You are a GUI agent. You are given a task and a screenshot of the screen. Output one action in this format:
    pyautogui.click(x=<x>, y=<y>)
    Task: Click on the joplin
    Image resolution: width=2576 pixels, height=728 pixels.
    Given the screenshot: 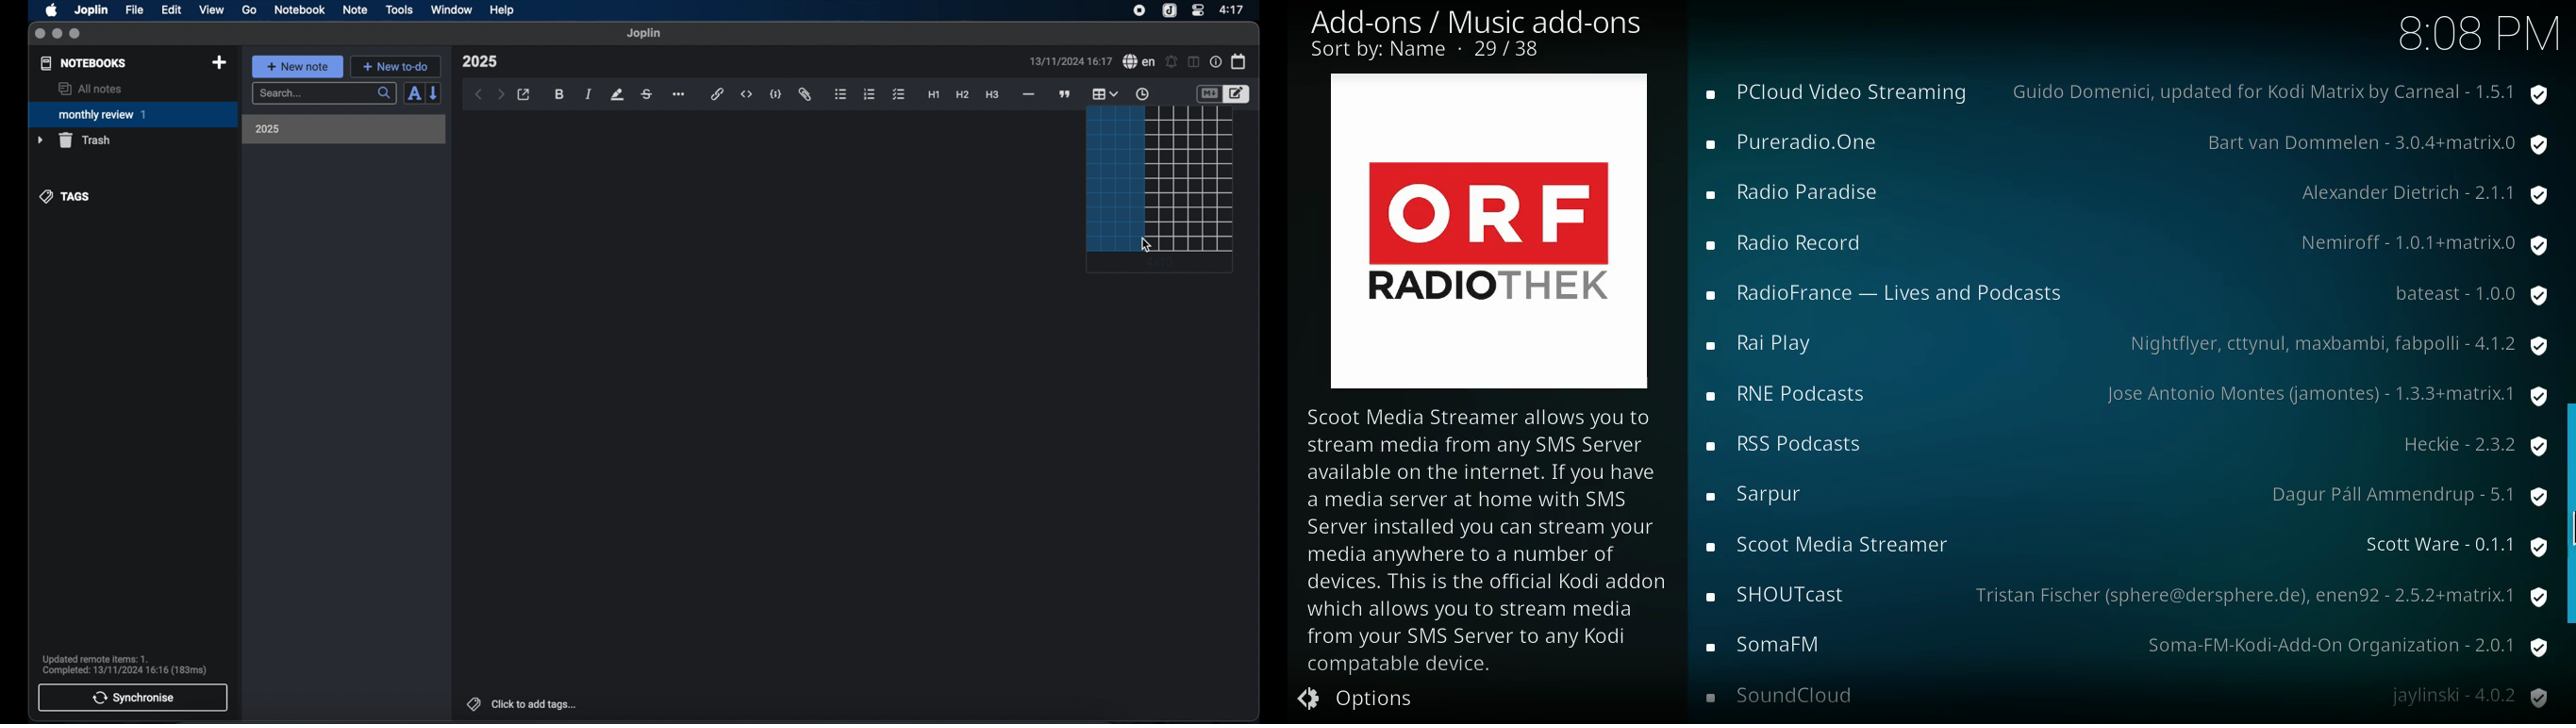 What is the action you would take?
    pyautogui.click(x=644, y=33)
    